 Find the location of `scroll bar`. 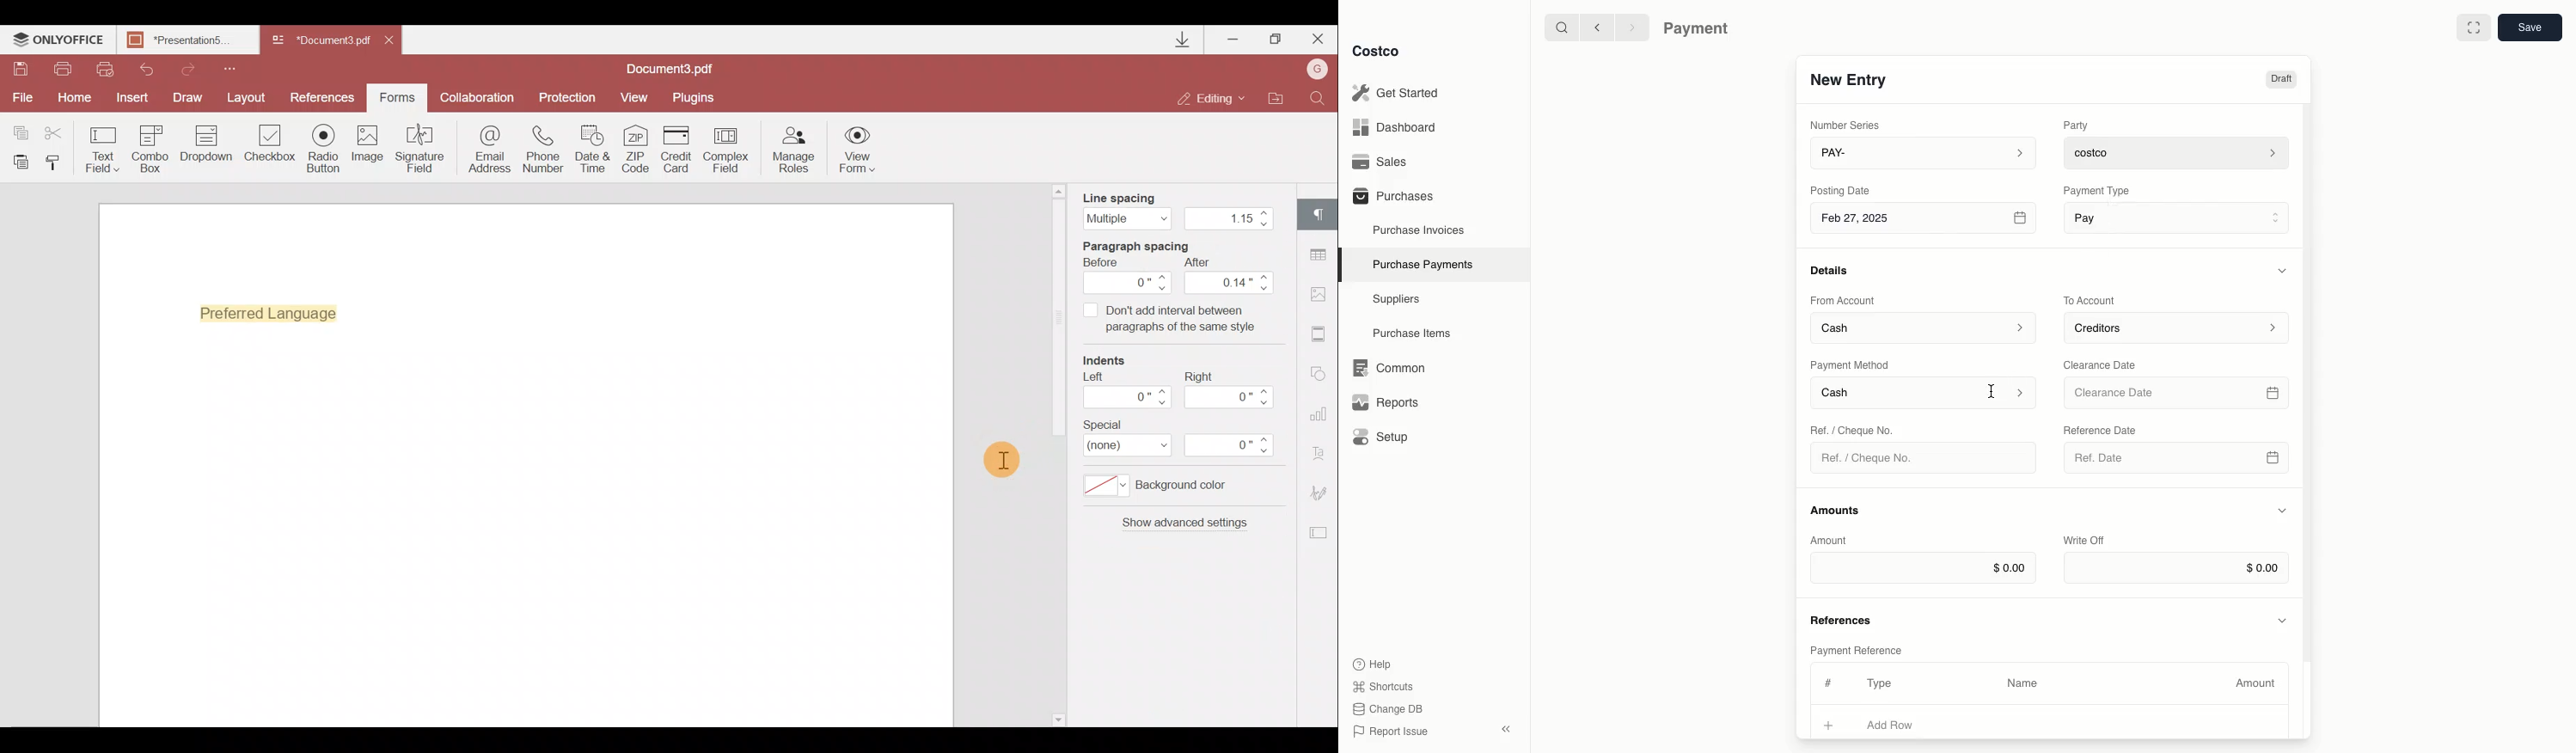

scroll bar is located at coordinates (1057, 320).